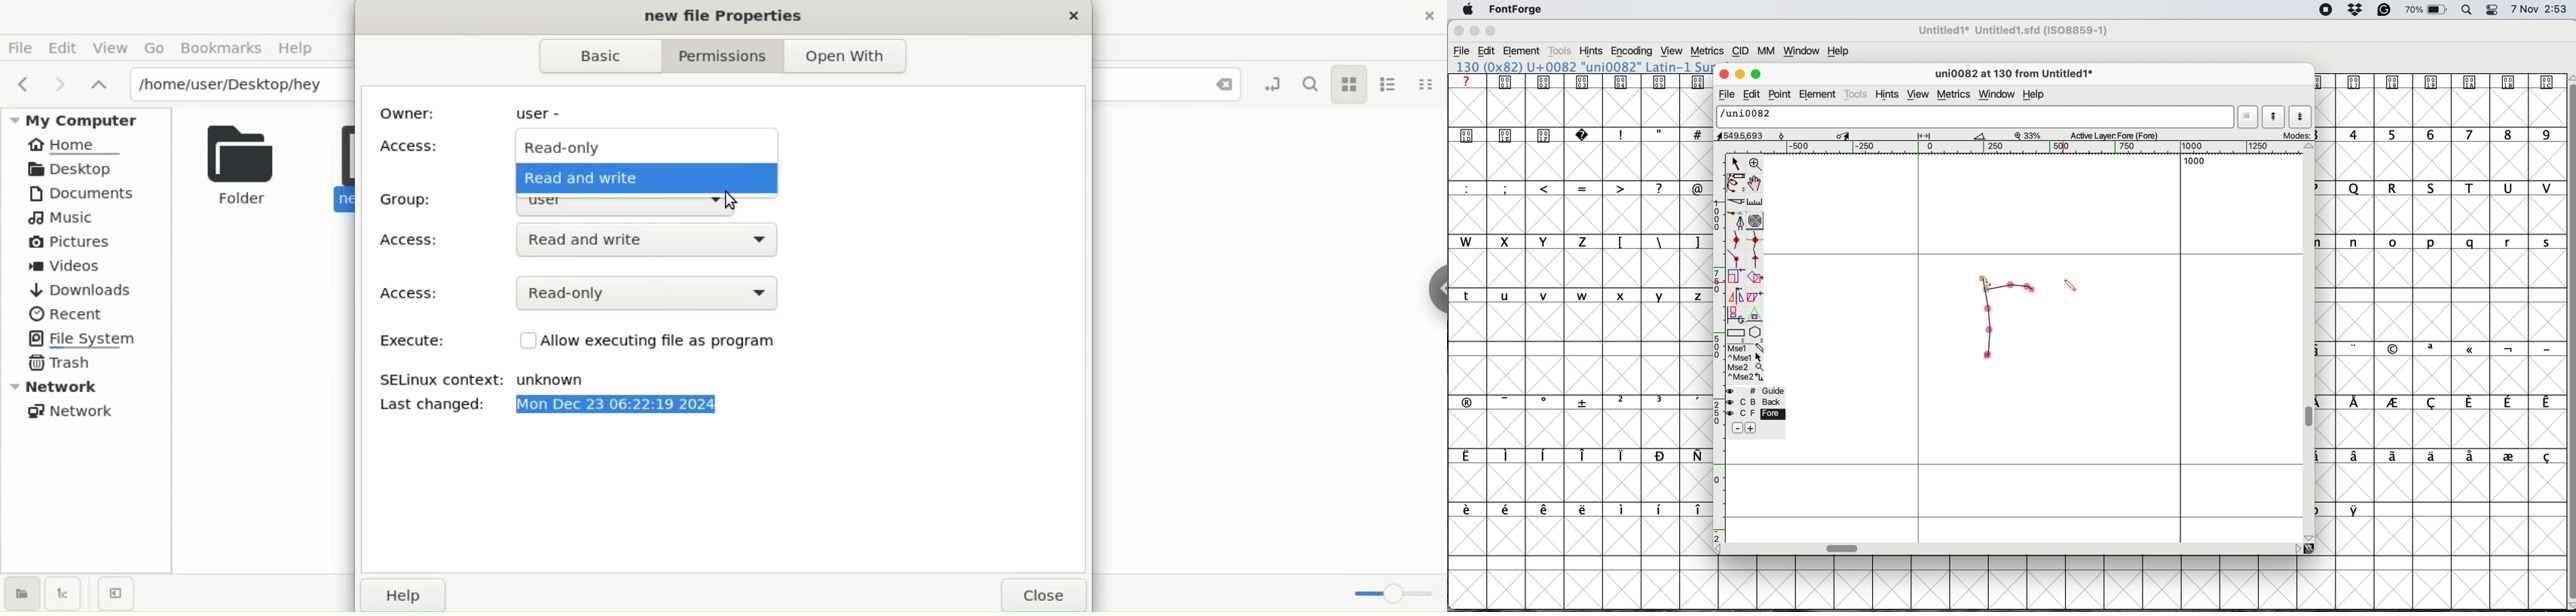 This screenshot has width=2576, height=616. What do you see at coordinates (1709, 49) in the screenshot?
I see `metrics` at bounding box center [1709, 49].